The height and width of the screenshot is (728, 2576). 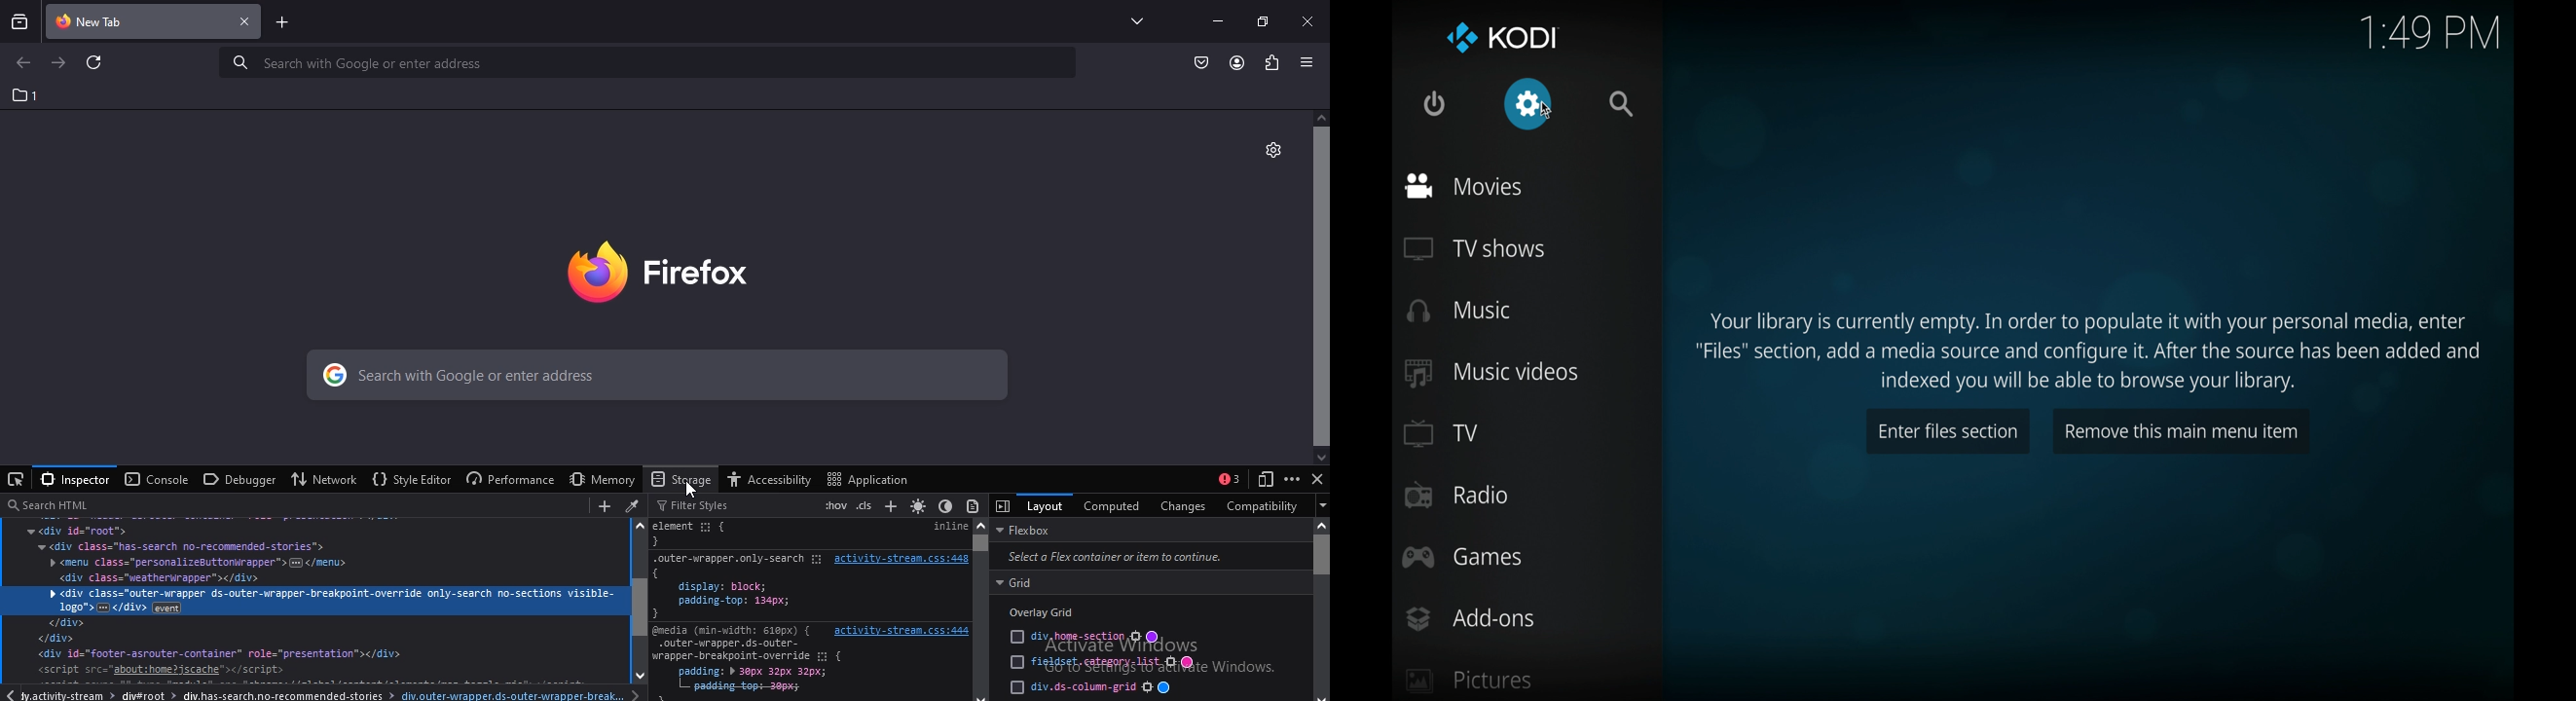 I want to click on text, so click(x=313, y=609).